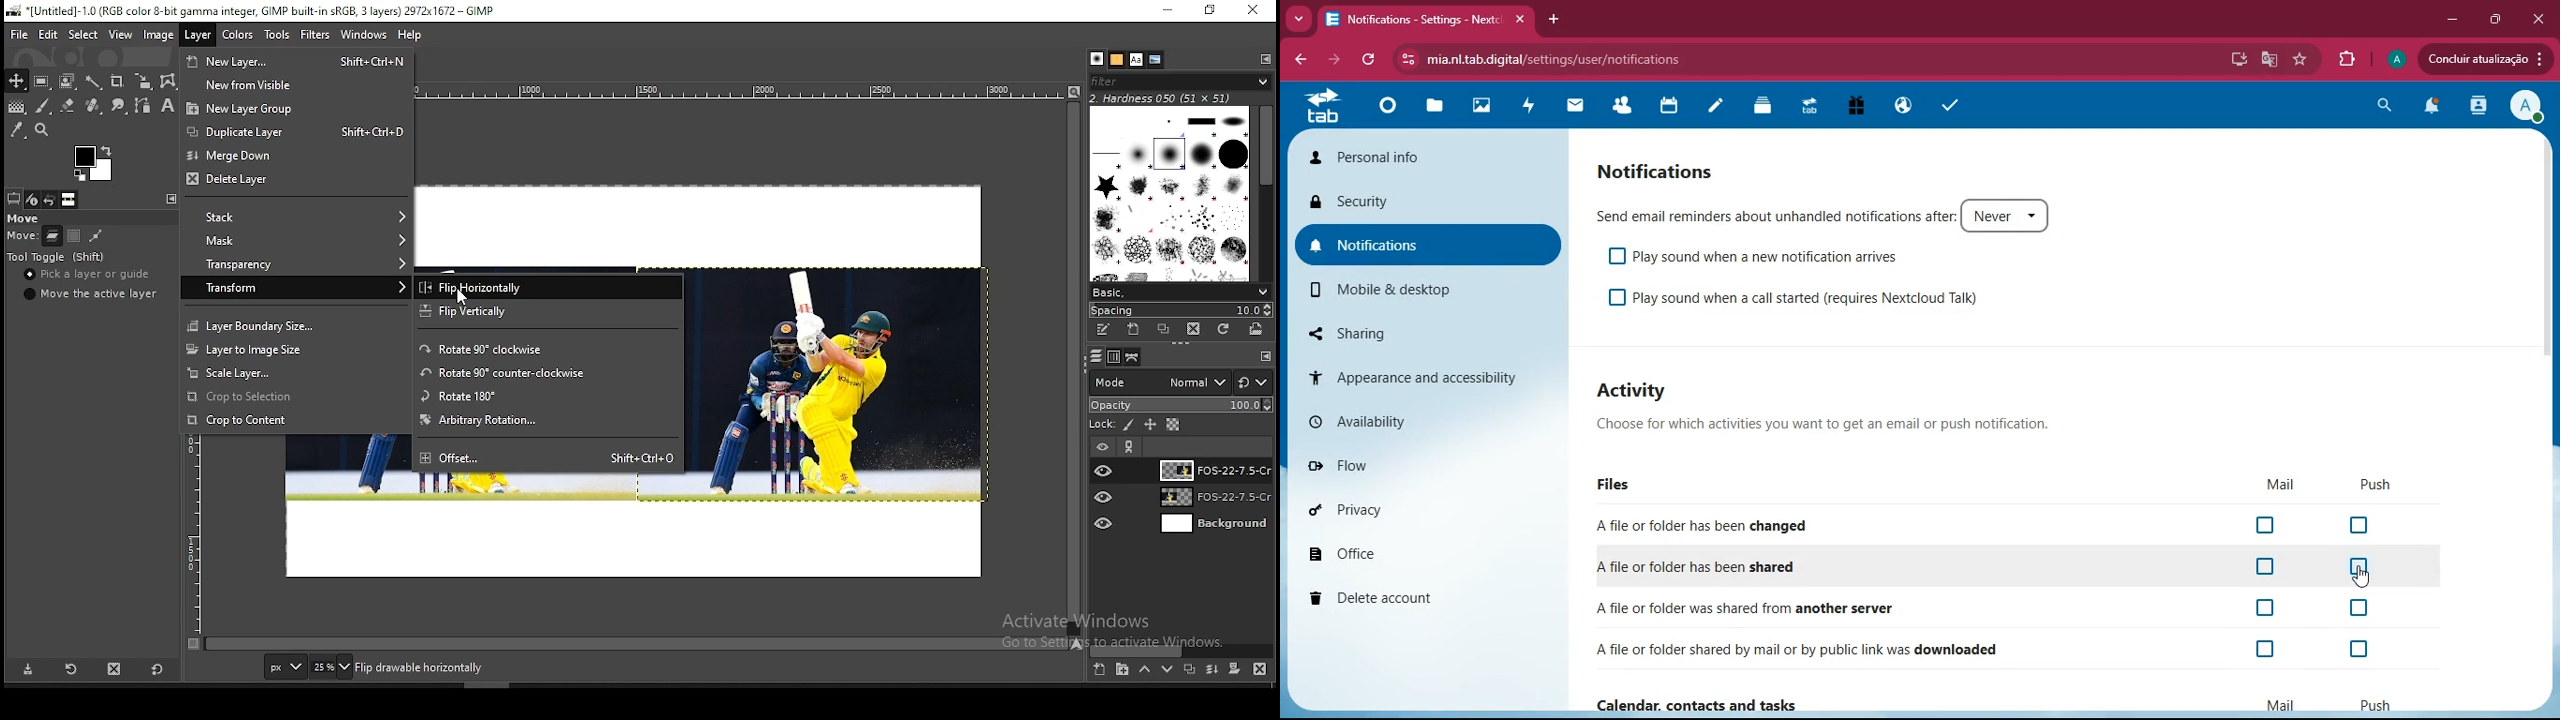 Image resolution: width=2576 pixels, height=728 pixels. I want to click on images, so click(1477, 108).